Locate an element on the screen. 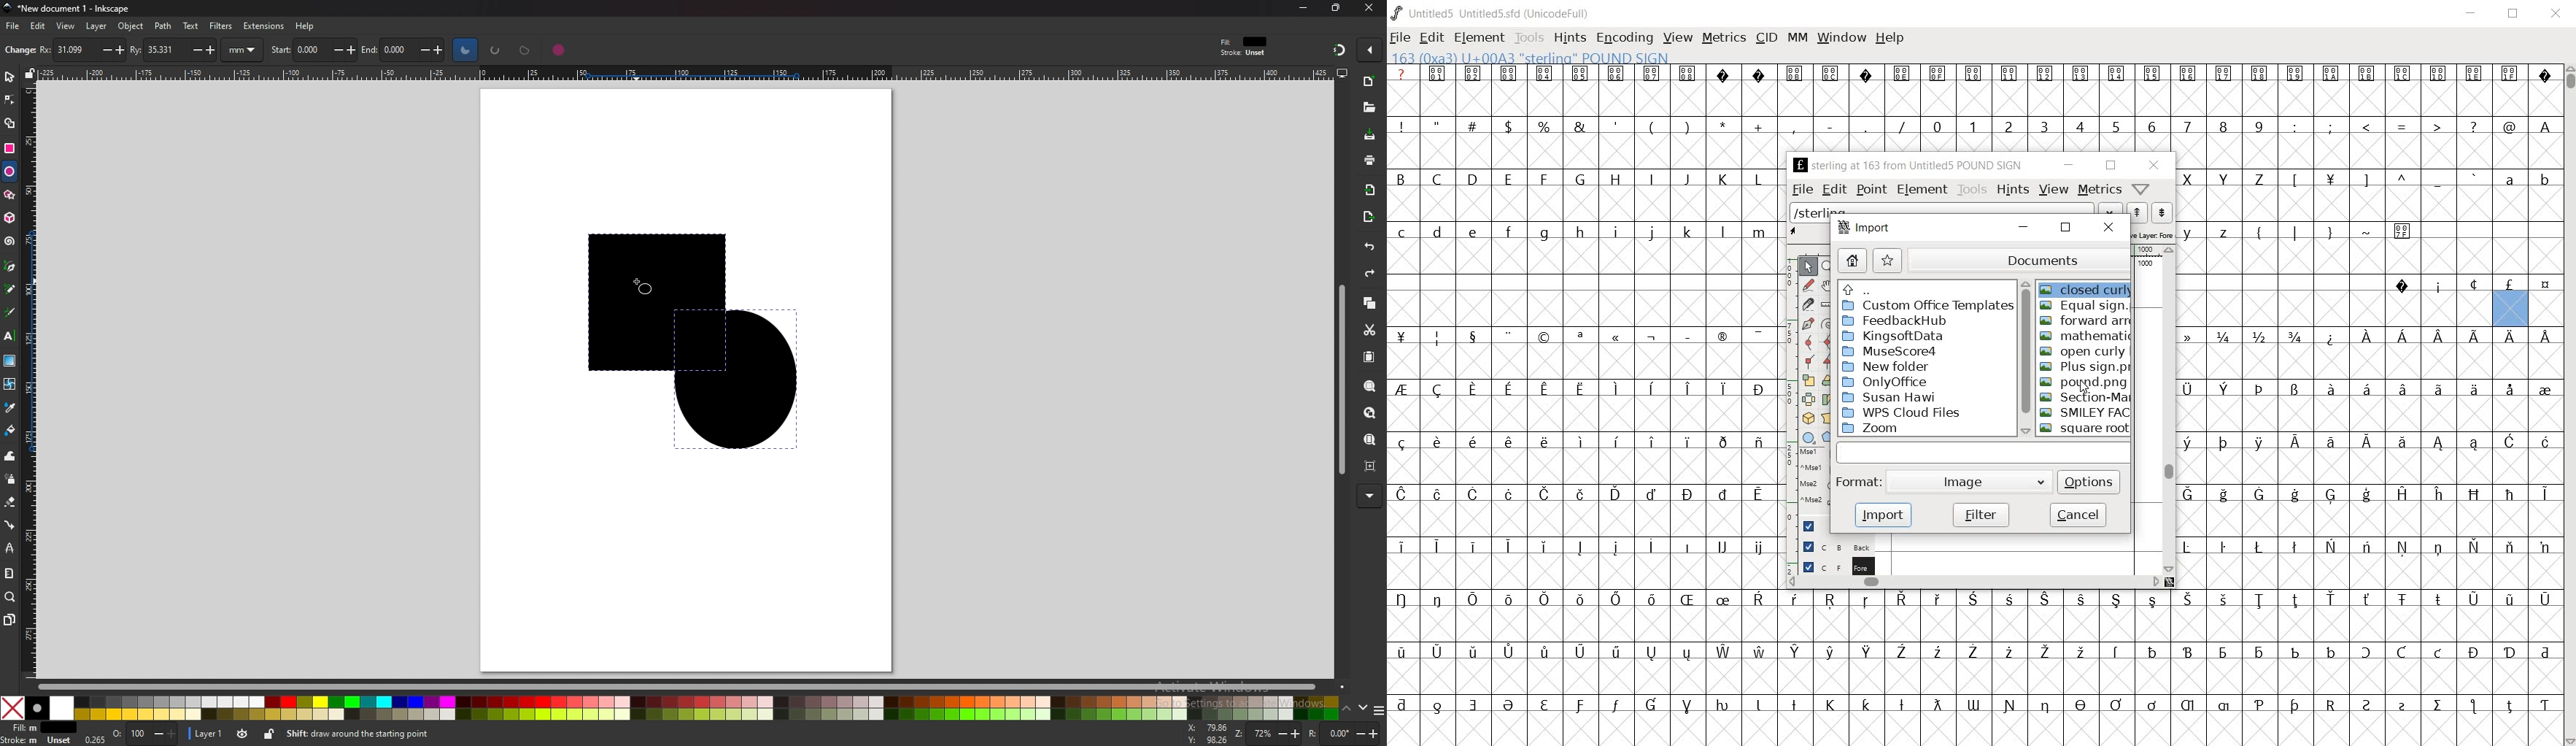  Symbol is located at coordinates (1687, 707).